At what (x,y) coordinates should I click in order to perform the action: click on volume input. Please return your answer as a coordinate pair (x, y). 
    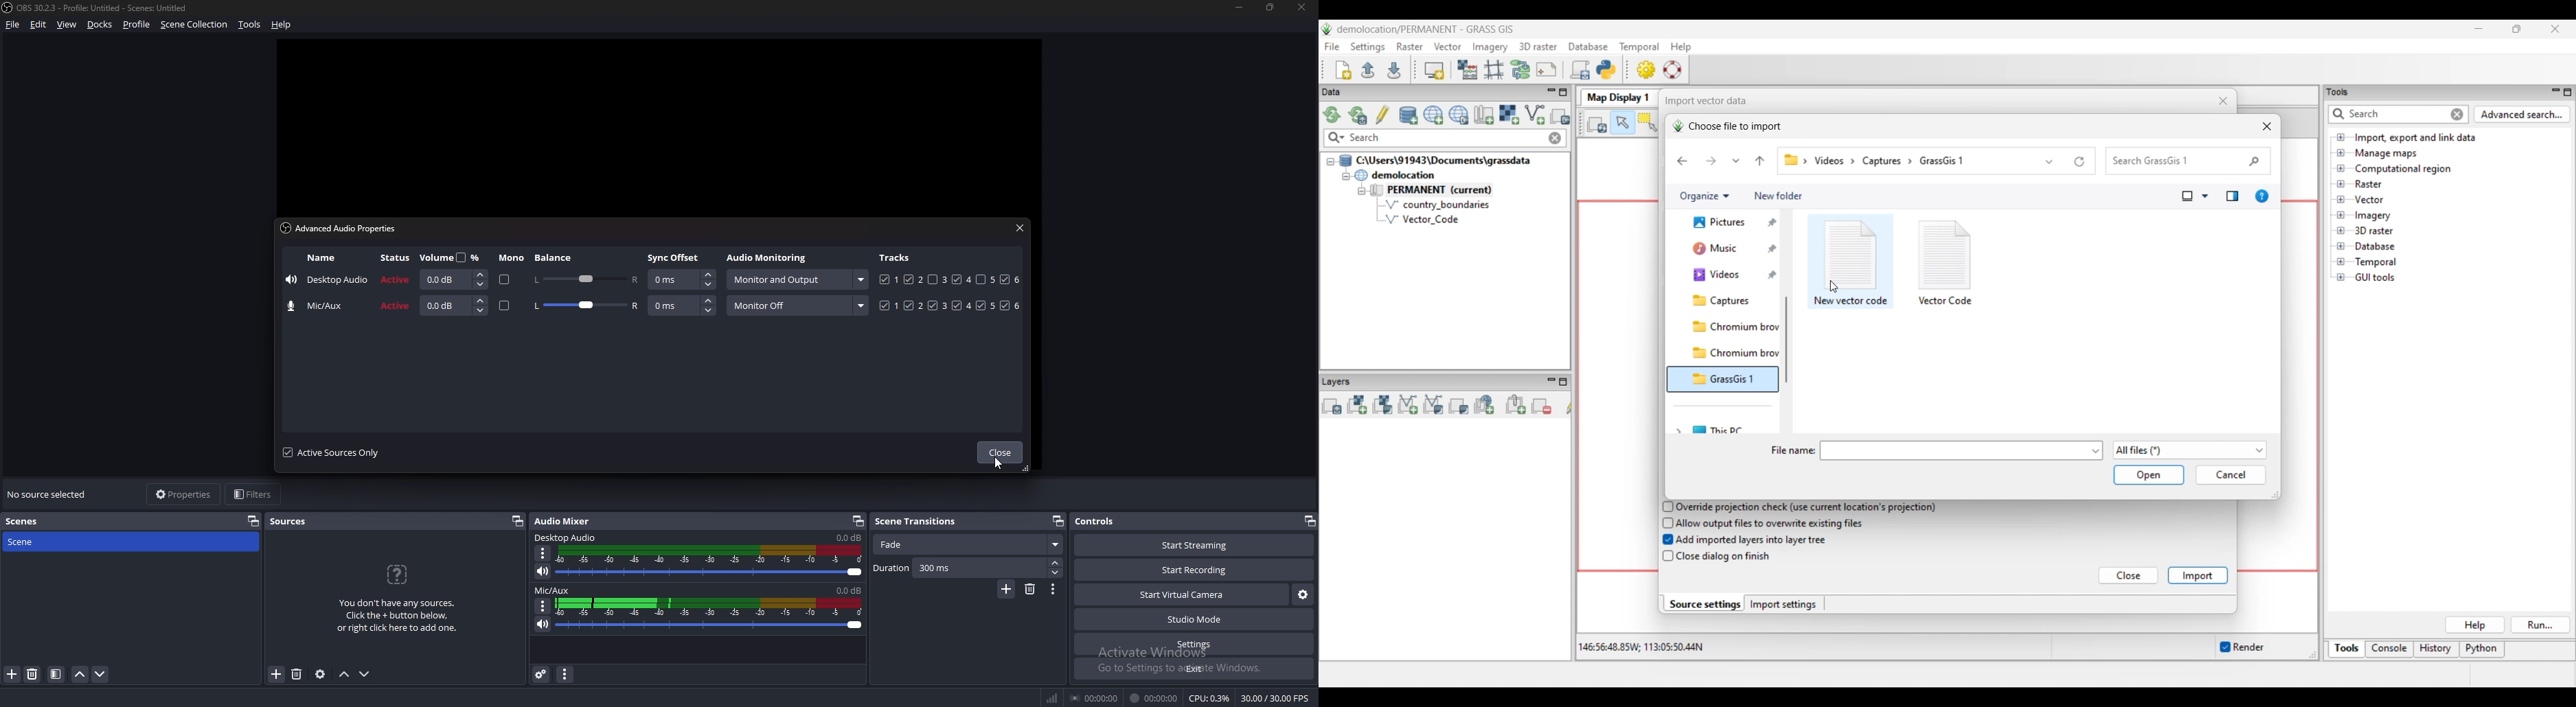
    Looking at the image, I should click on (451, 279).